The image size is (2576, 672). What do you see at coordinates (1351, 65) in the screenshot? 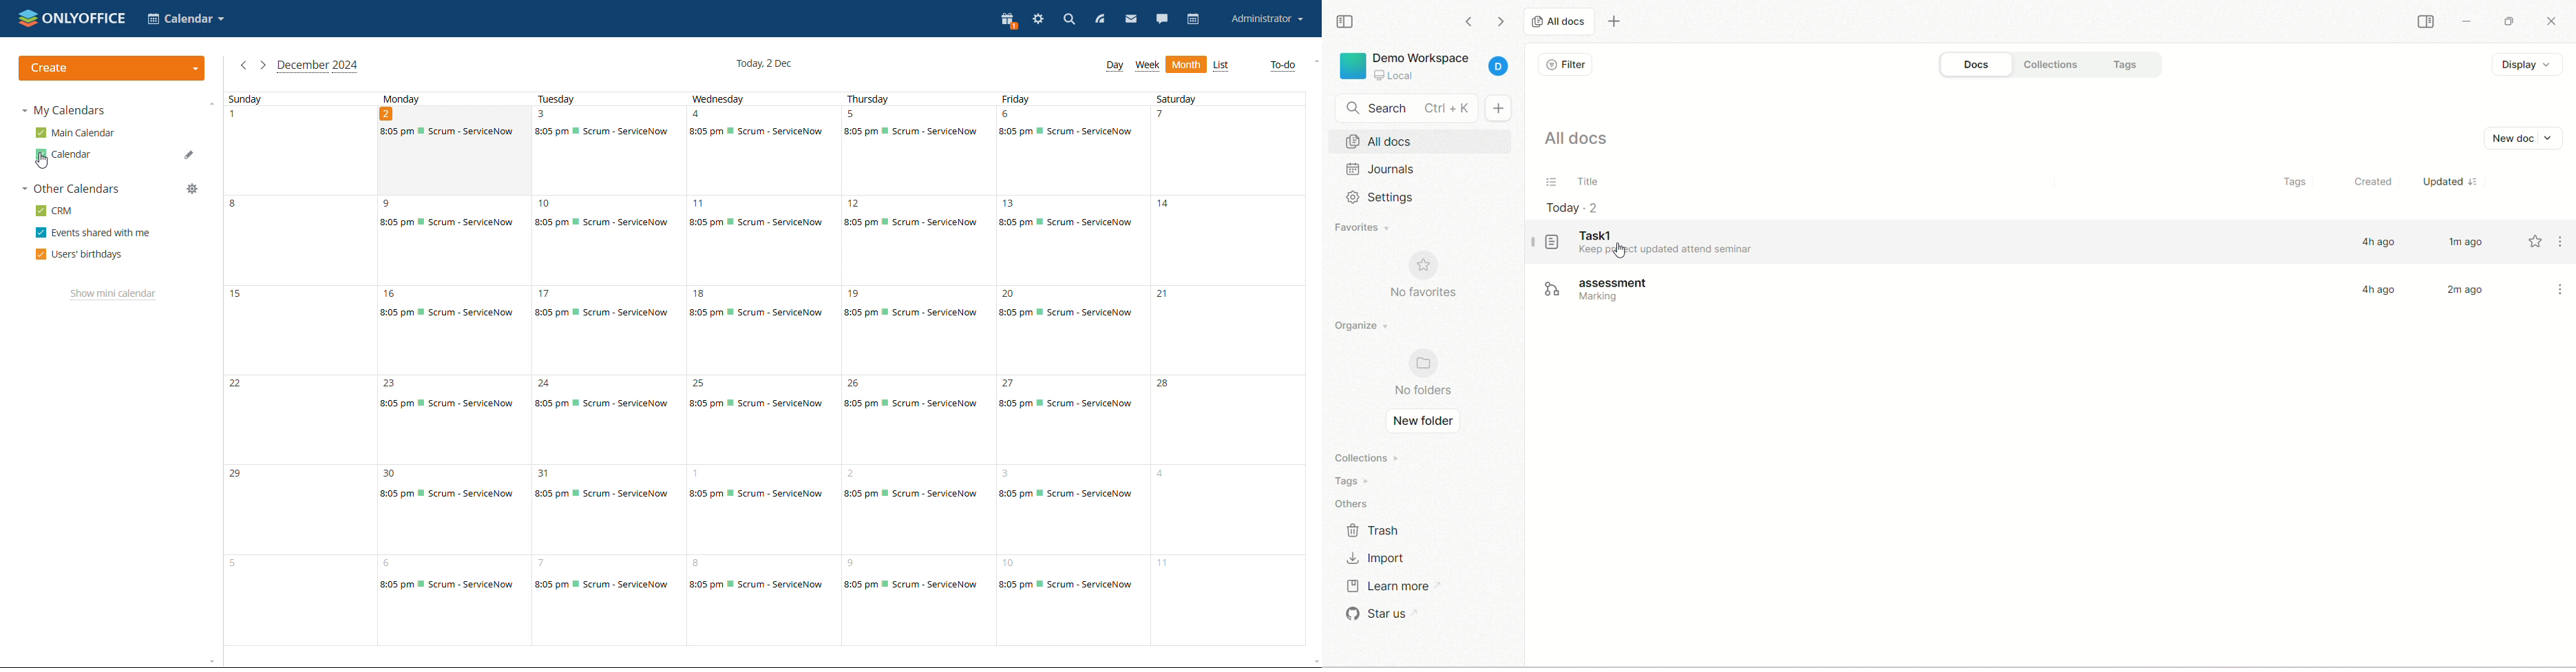
I see `logo` at bounding box center [1351, 65].